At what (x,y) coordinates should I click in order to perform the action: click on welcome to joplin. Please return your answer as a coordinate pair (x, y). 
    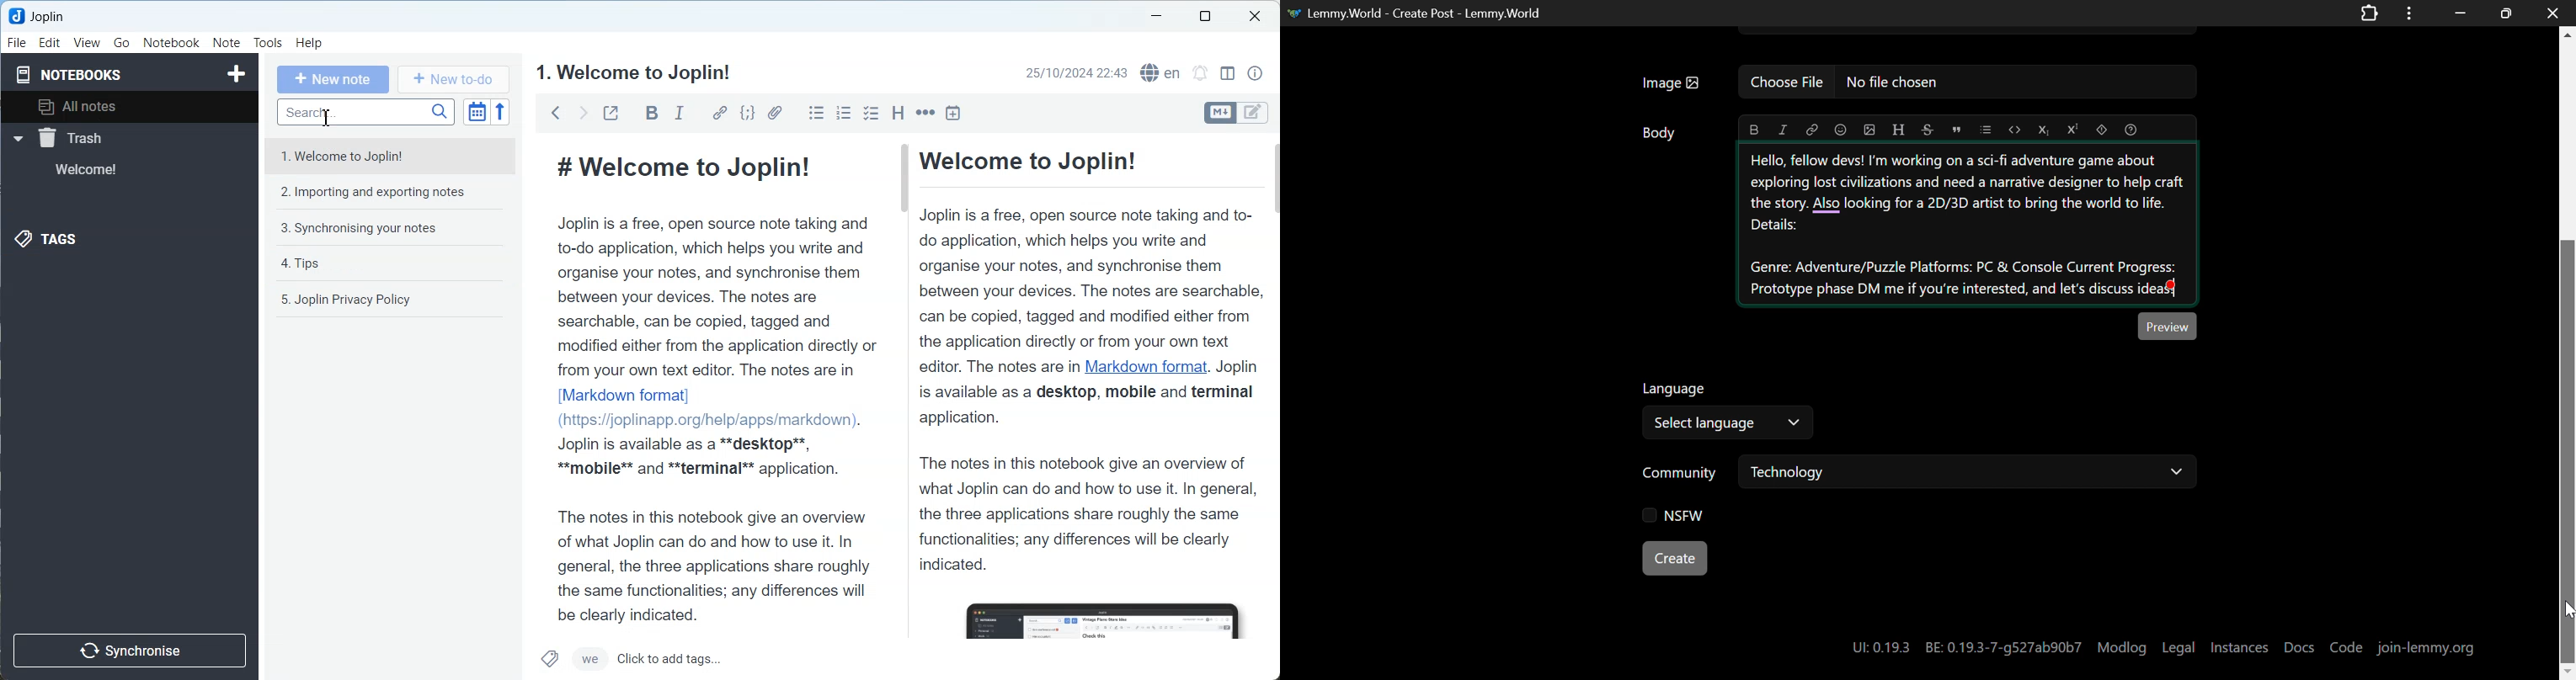
    Looking at the image, I should click on (634, 72).